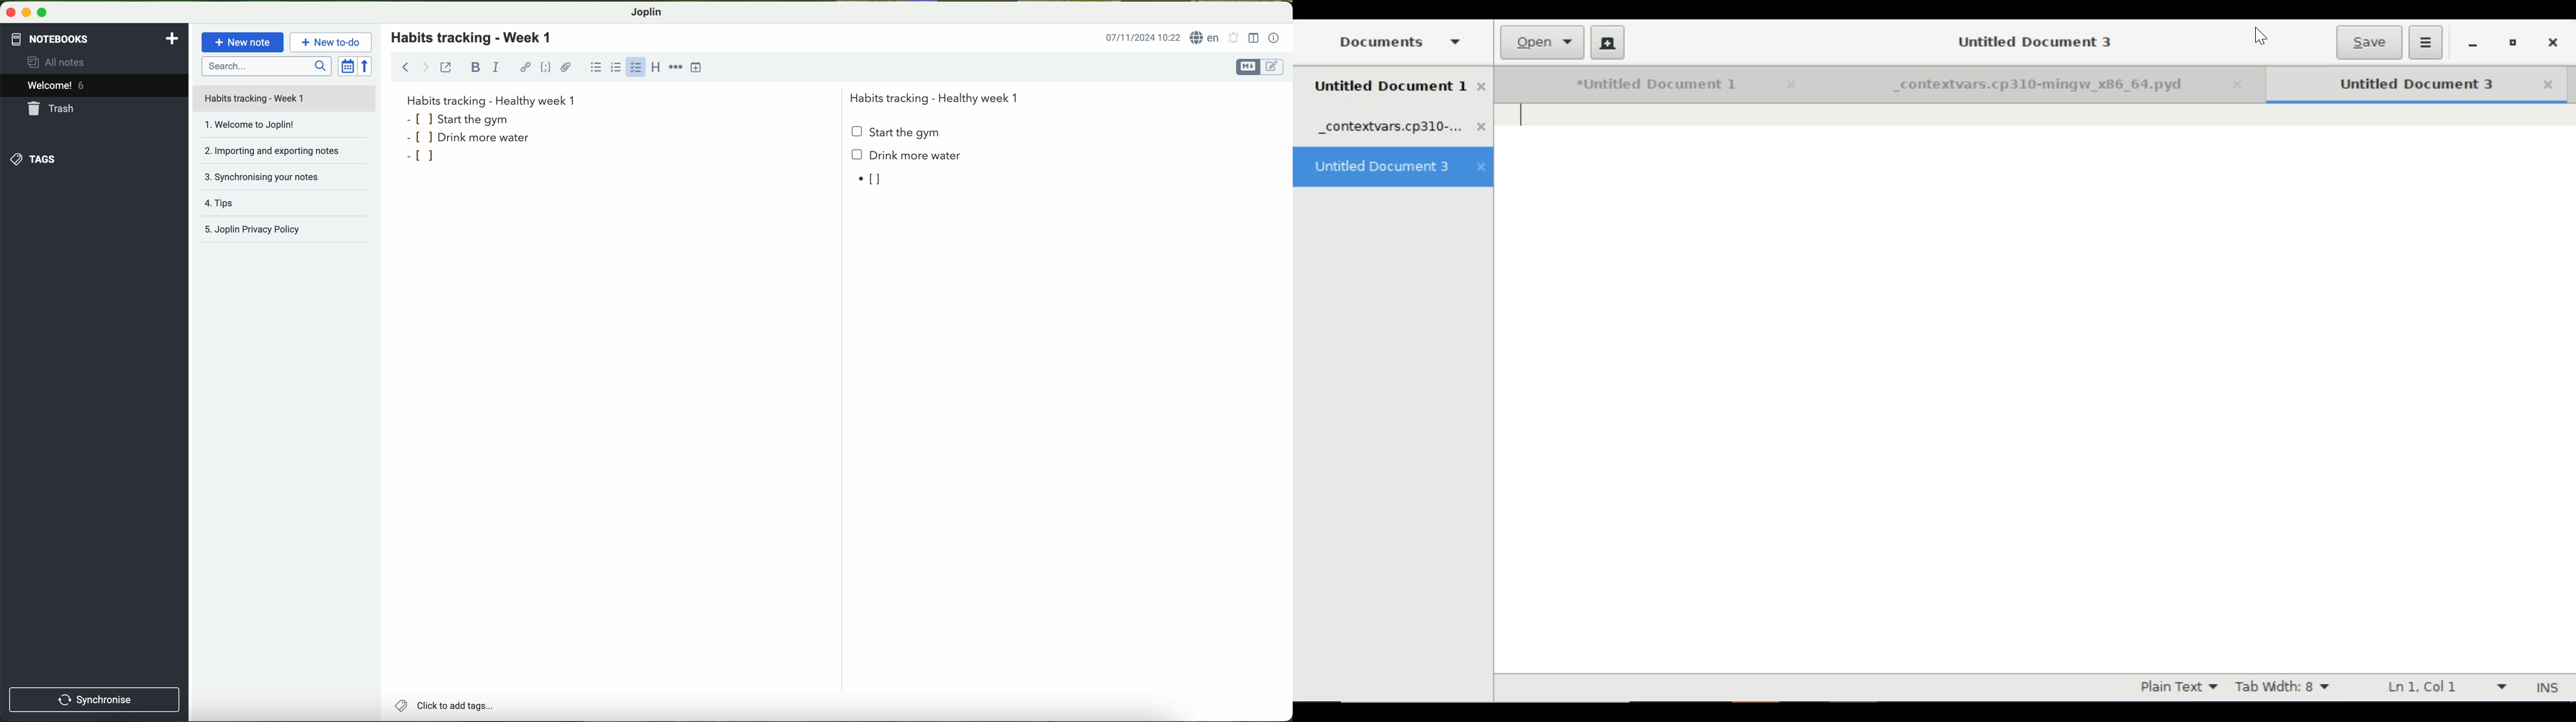 This screenshot has height=728, width=2576. Describe the element at coordinates (284, 99) in the screenshot. I see `file title` at that location.